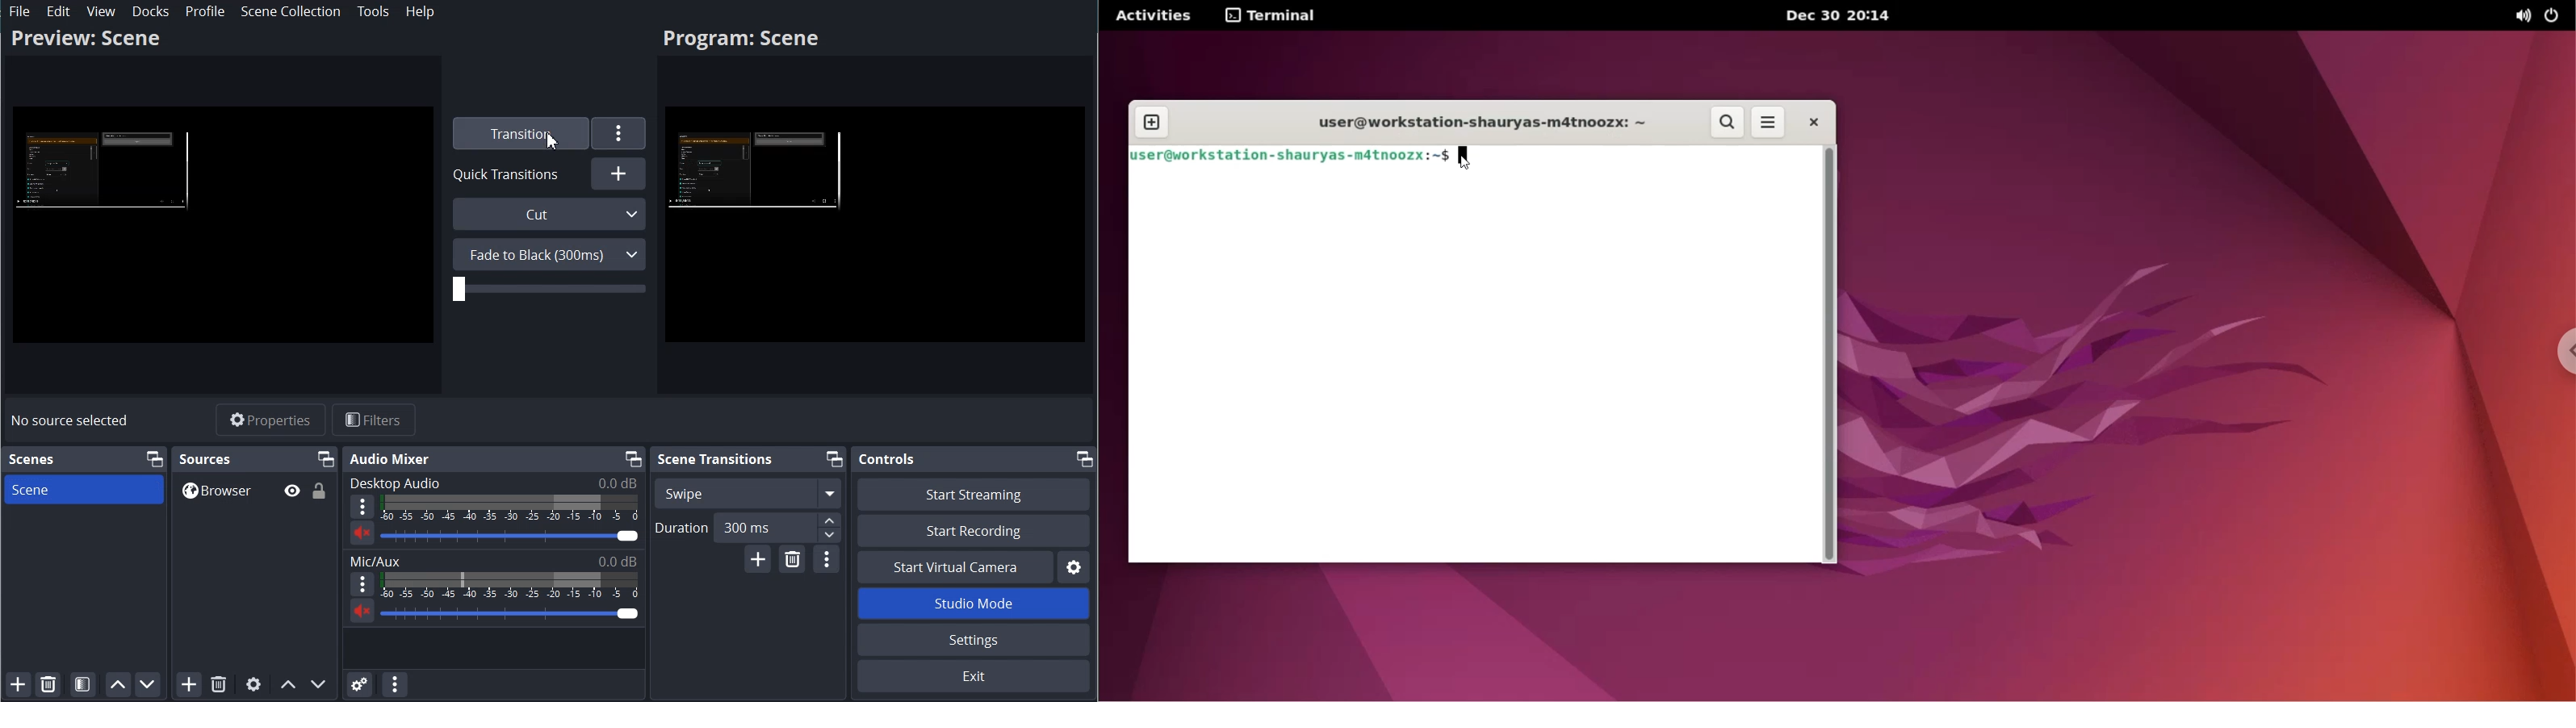  Describe the element at coordinates (59, 11) in the screenshot. I see `Edit` at that location.